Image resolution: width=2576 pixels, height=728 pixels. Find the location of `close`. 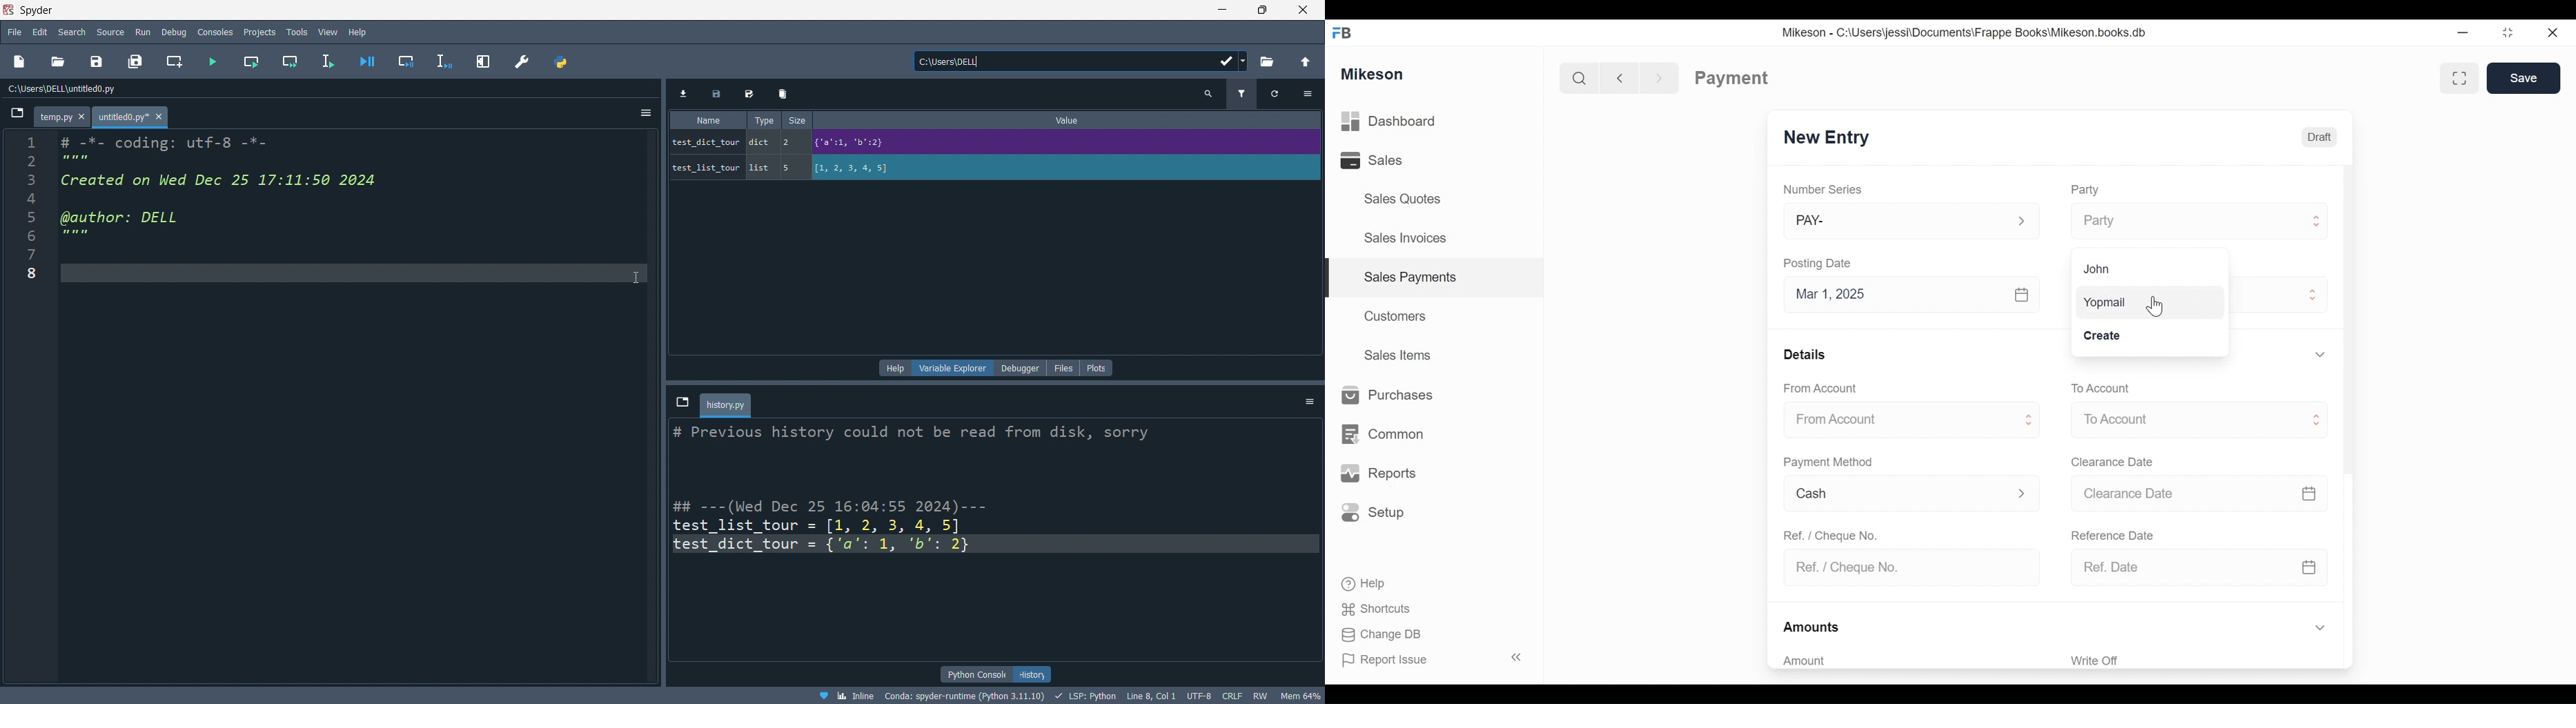

close is located at coordinates (1304, 10).